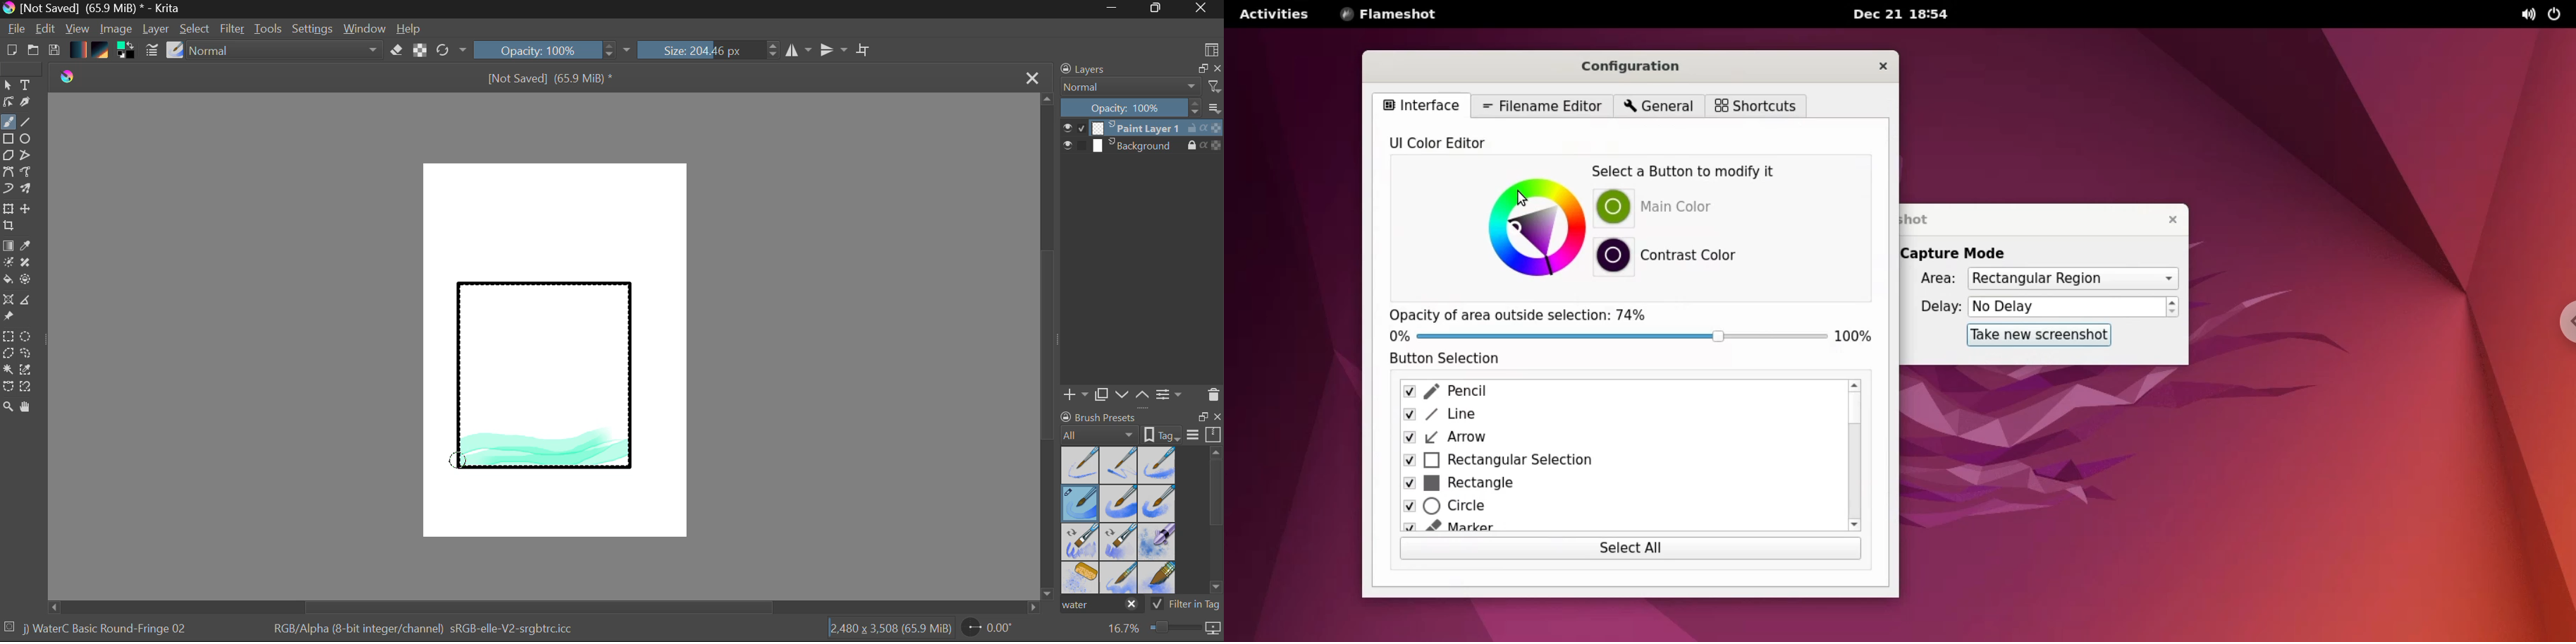 Image resolution: width=2576 pixels, height=644 pixels. What do you see at coordinates (1082, 542) in the screenshot?
I see `Water C - Grain Tilt` at bounding box center [1082, 542].